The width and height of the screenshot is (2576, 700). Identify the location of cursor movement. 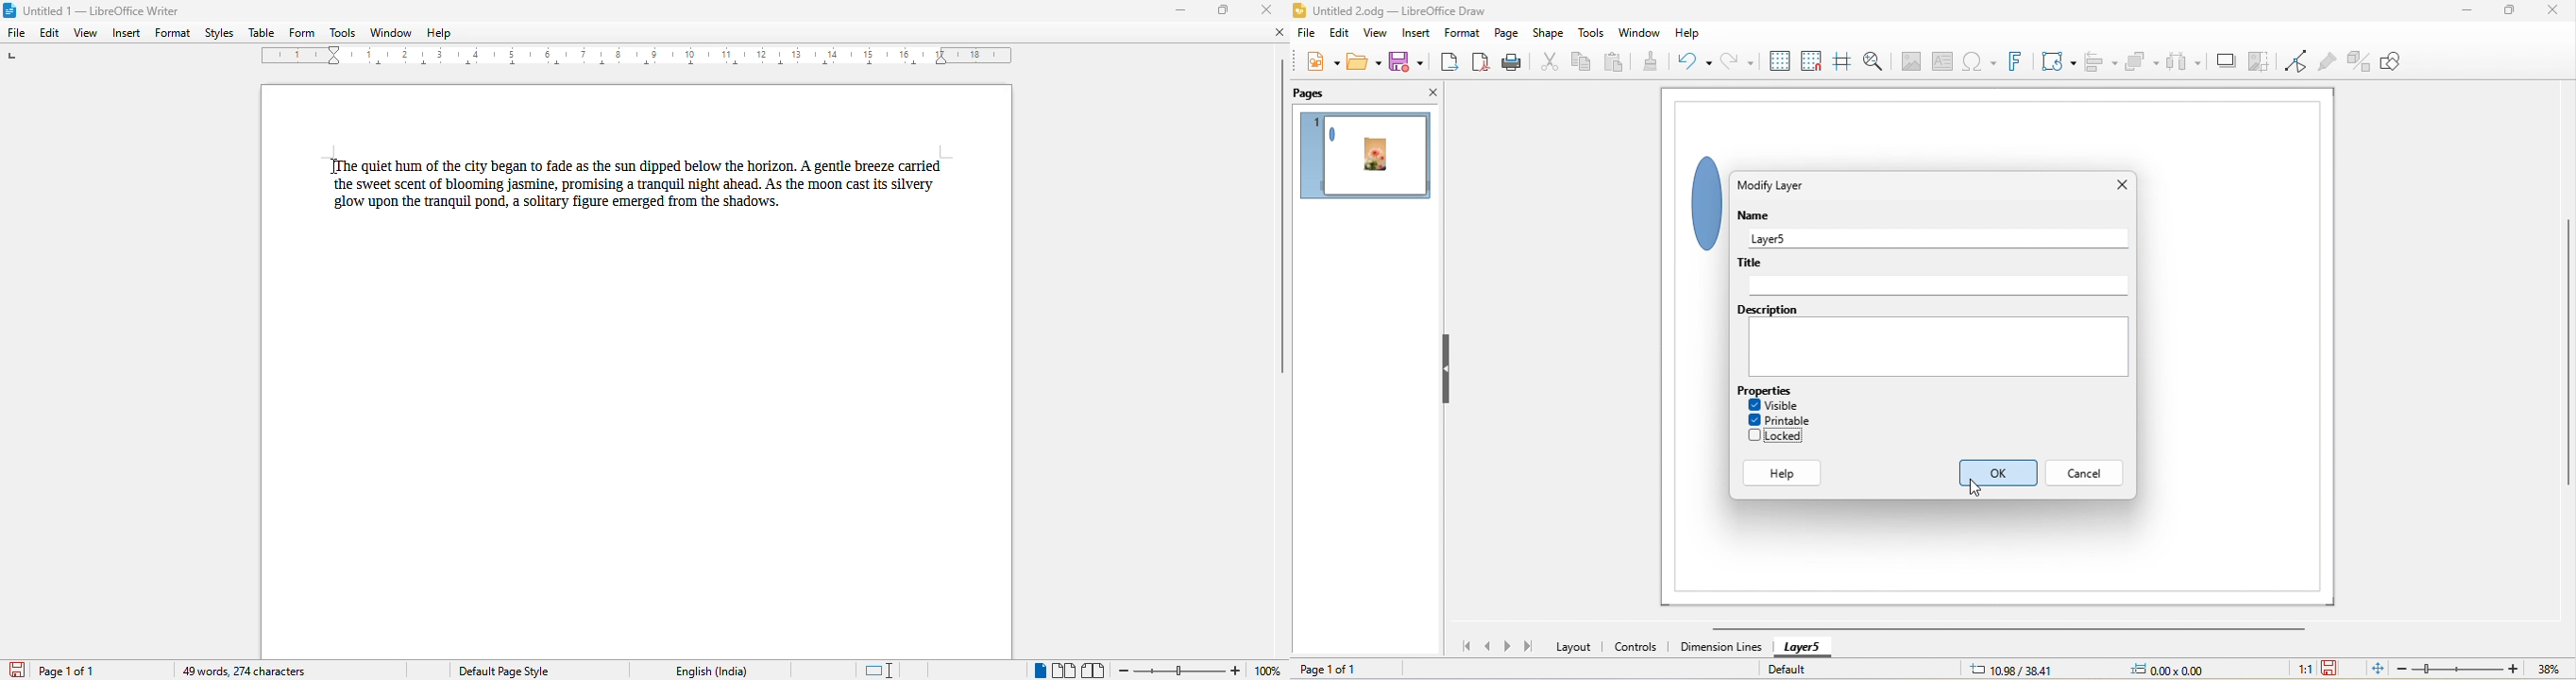
(1975, 487).